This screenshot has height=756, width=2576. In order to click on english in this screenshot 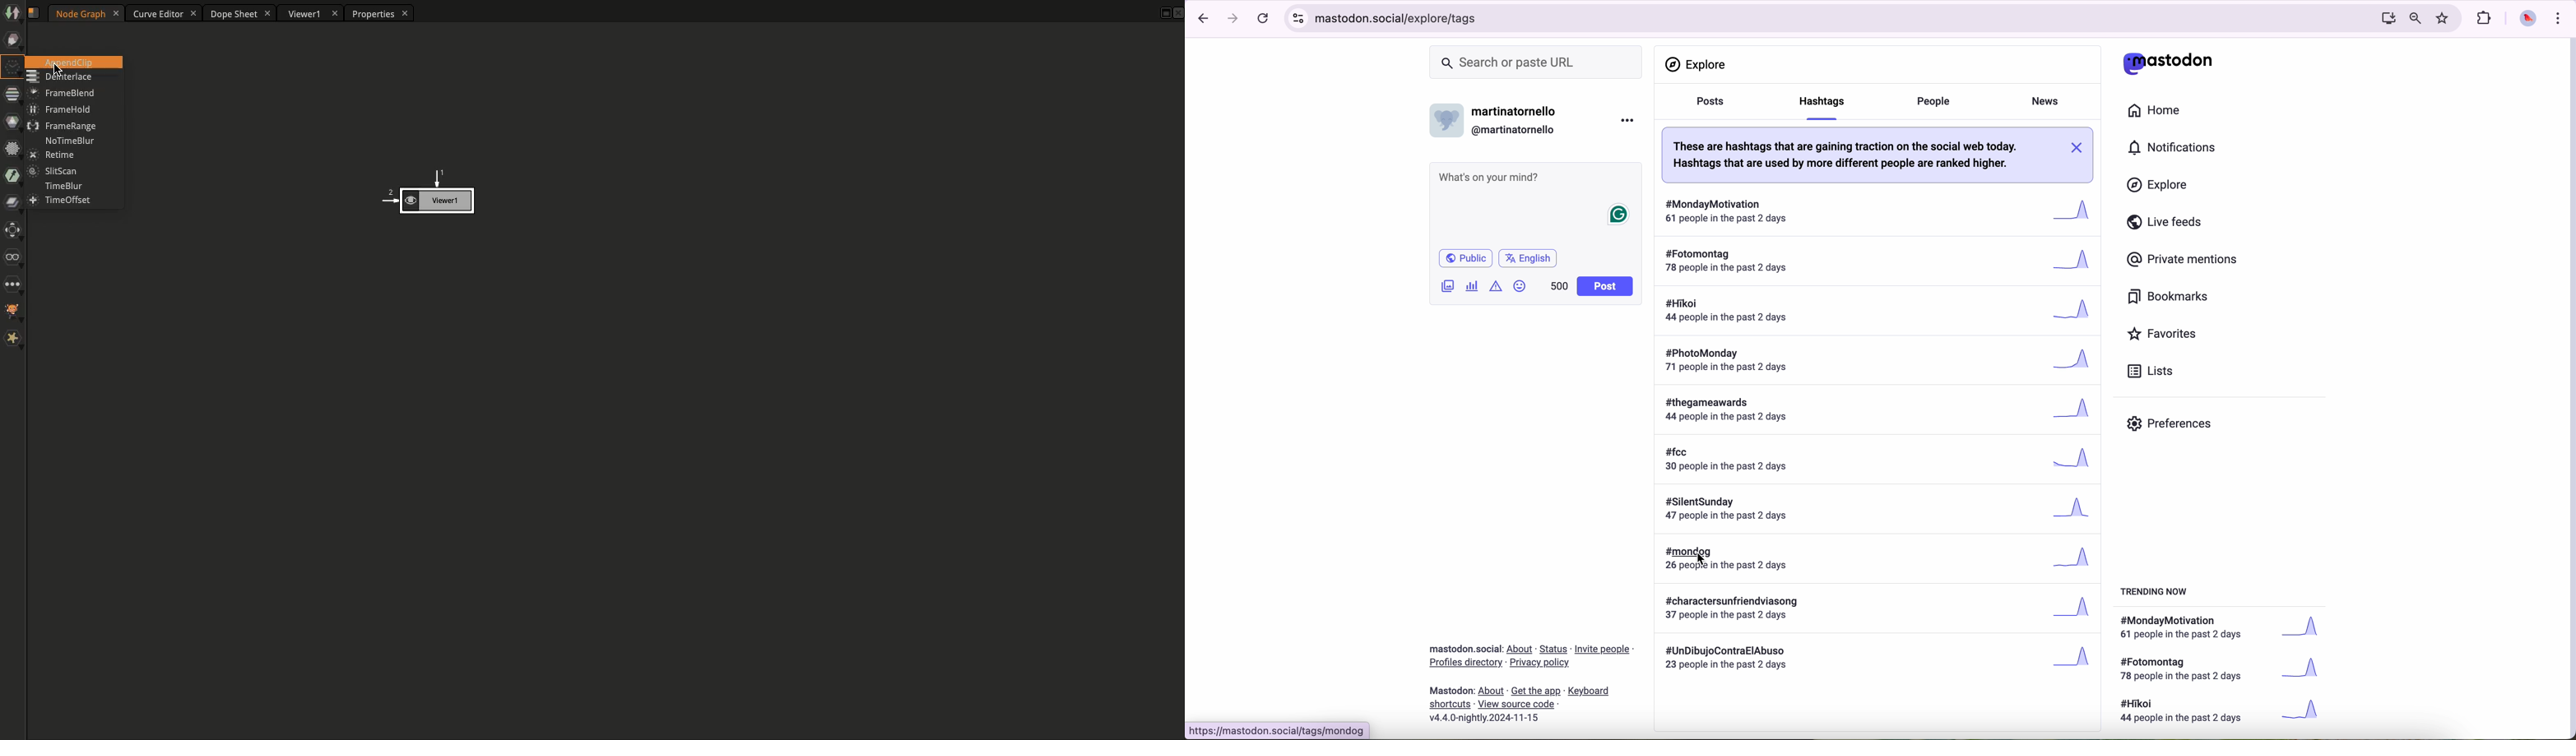, I will do `click(1530, 257)`.